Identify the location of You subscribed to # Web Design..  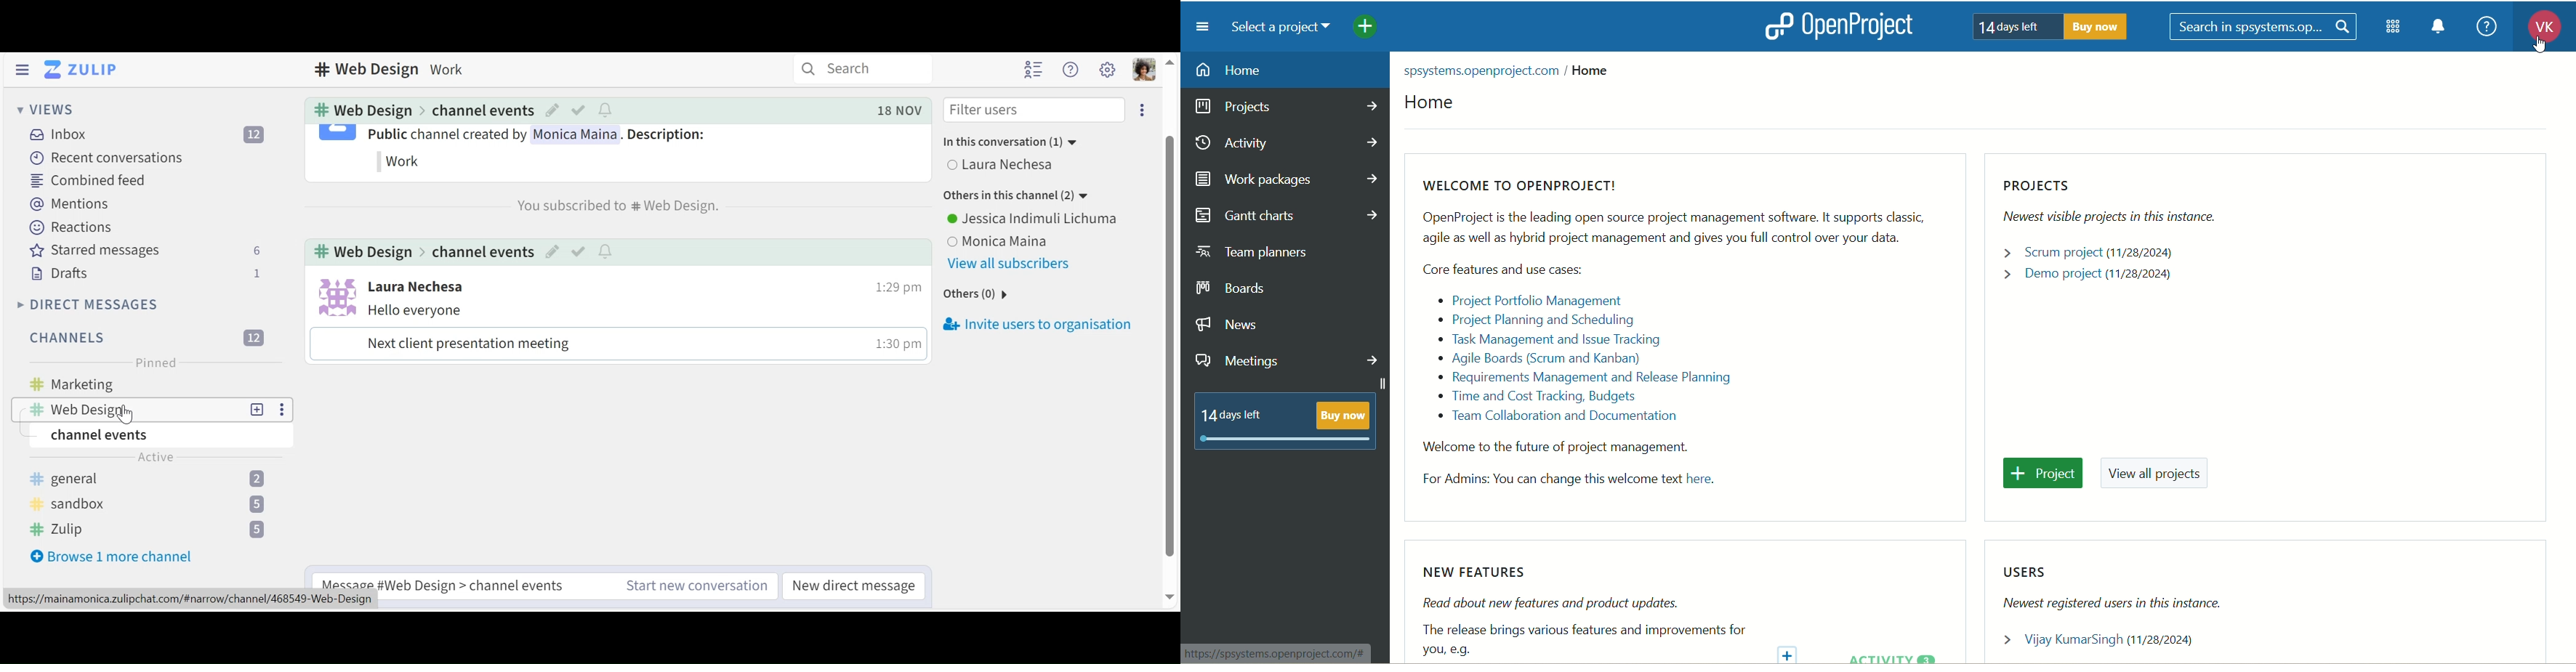
(610, 207).